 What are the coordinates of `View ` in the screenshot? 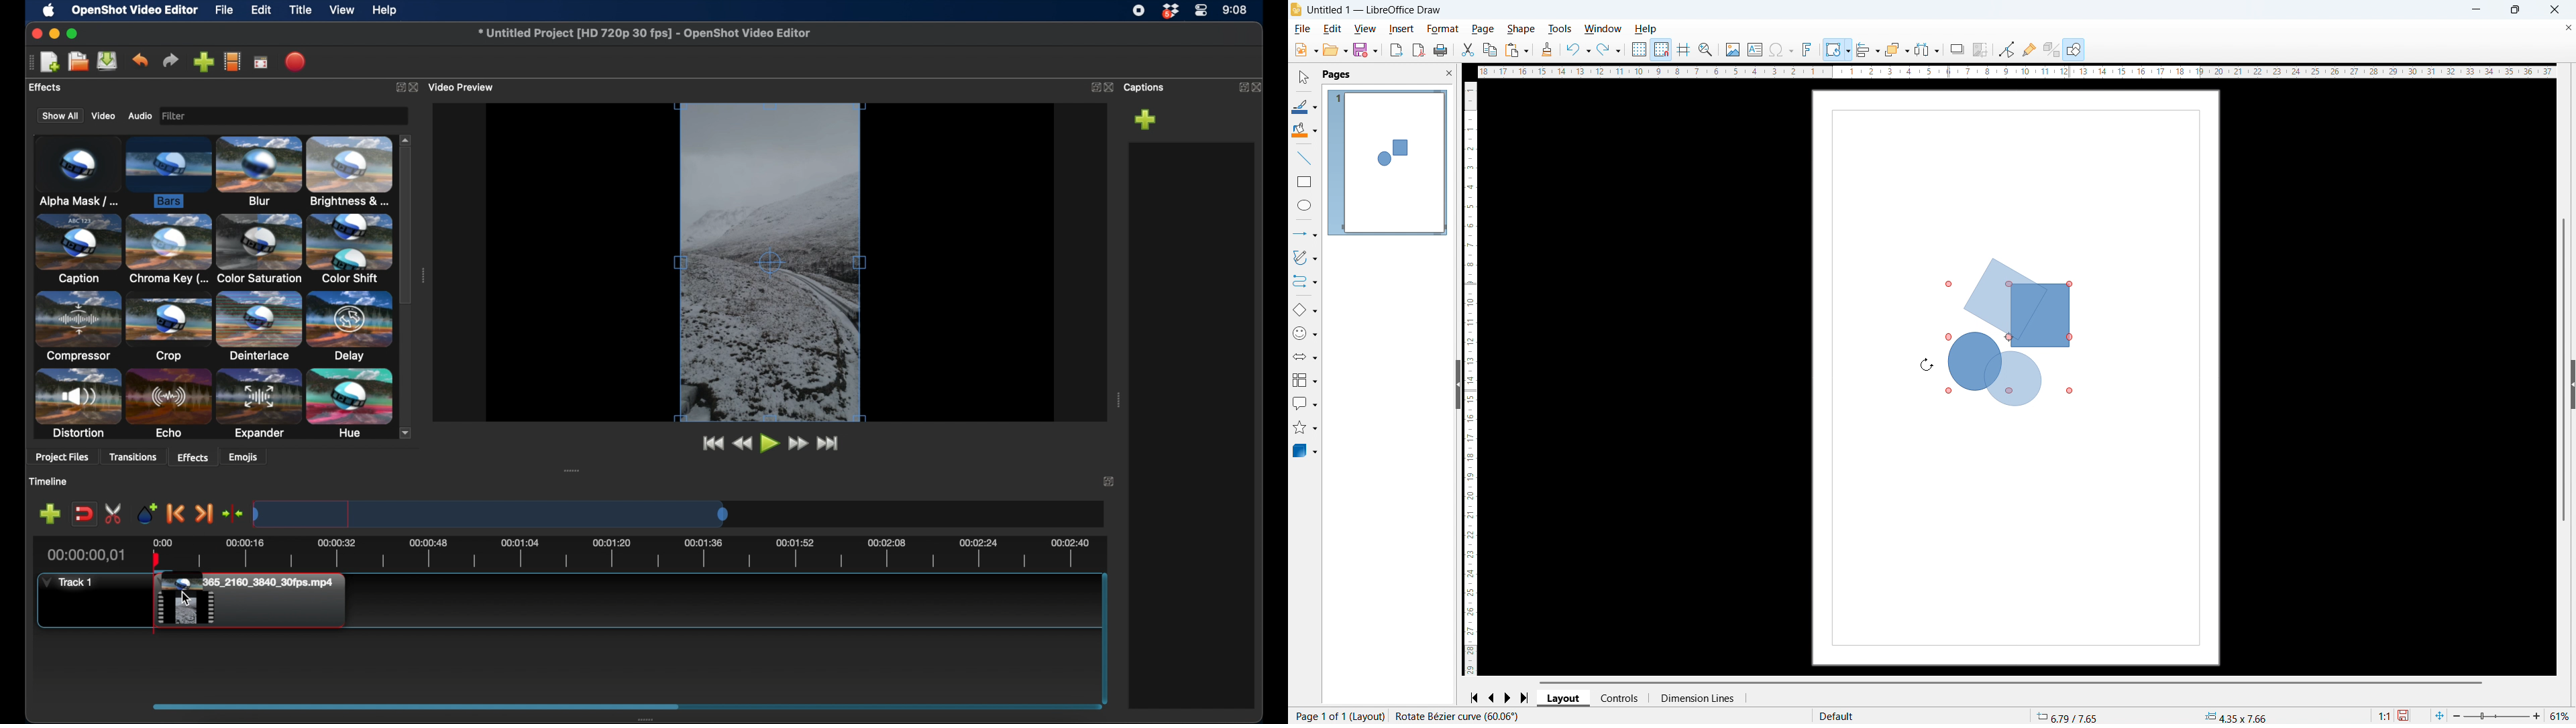 It's located at (1364, 29).